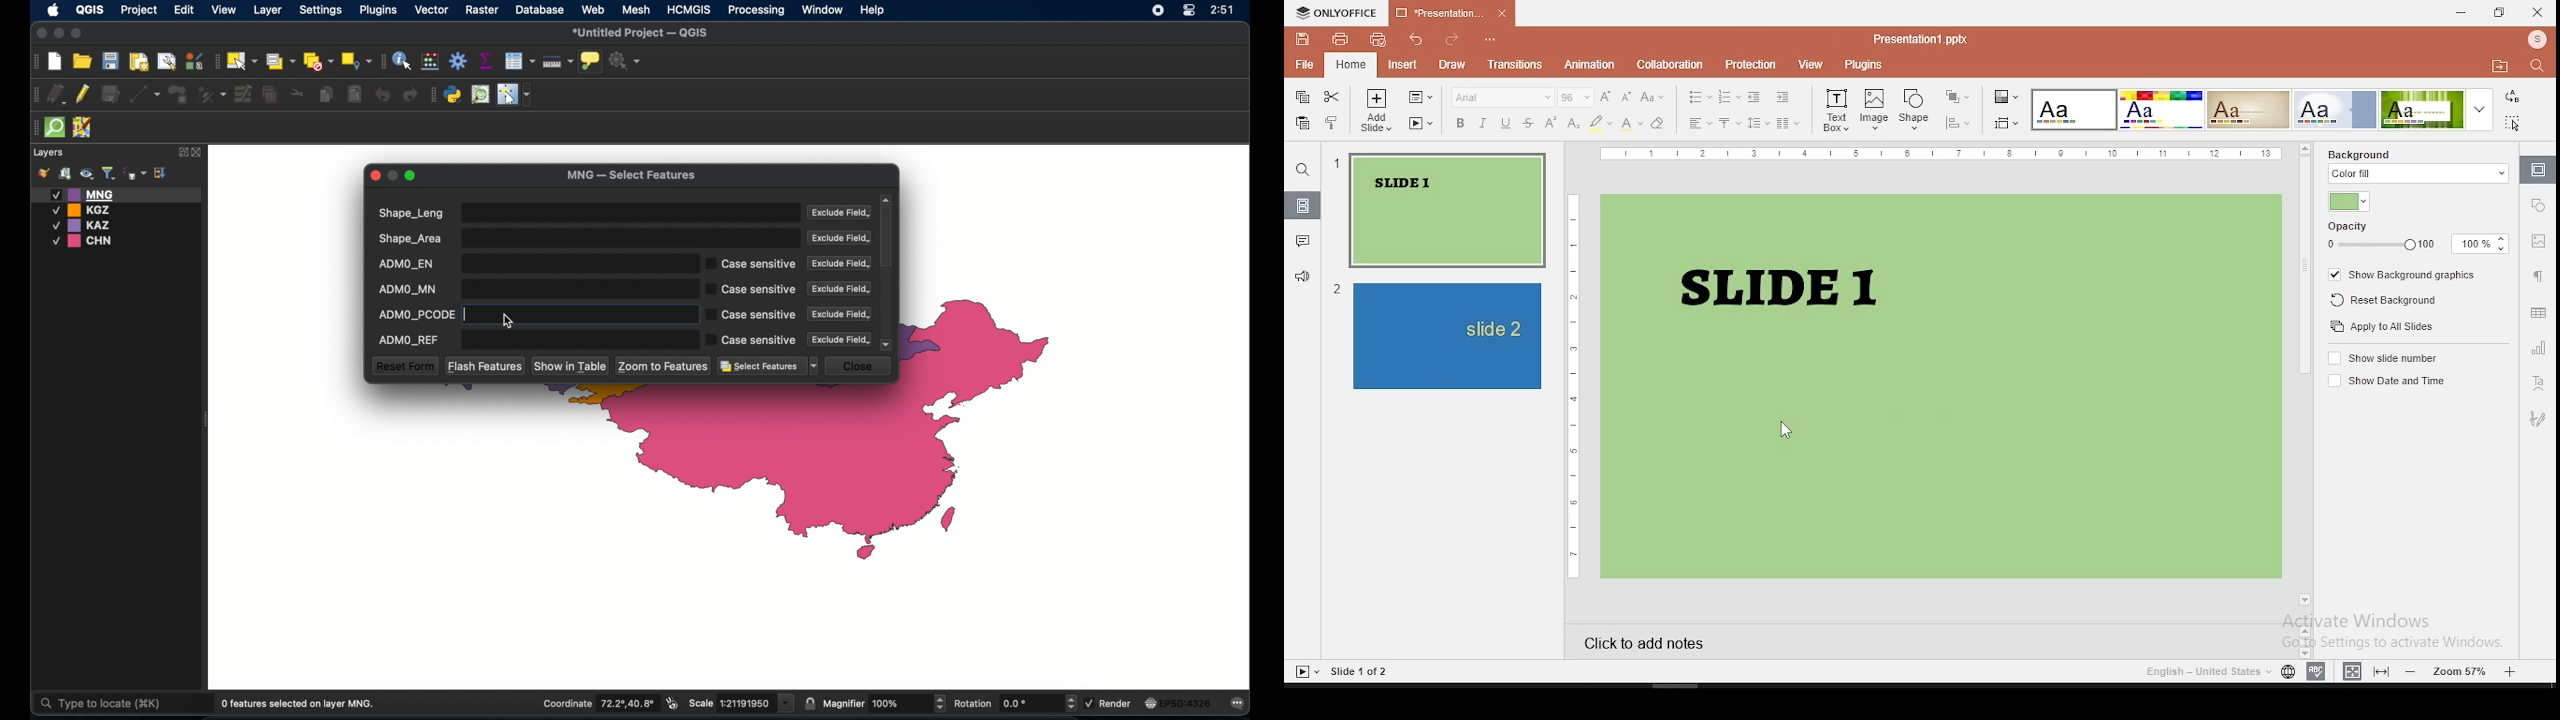  What do you see at coordinates (194, 59) in the screenshot?
I see `style manager` at bounding box center [194, 59].